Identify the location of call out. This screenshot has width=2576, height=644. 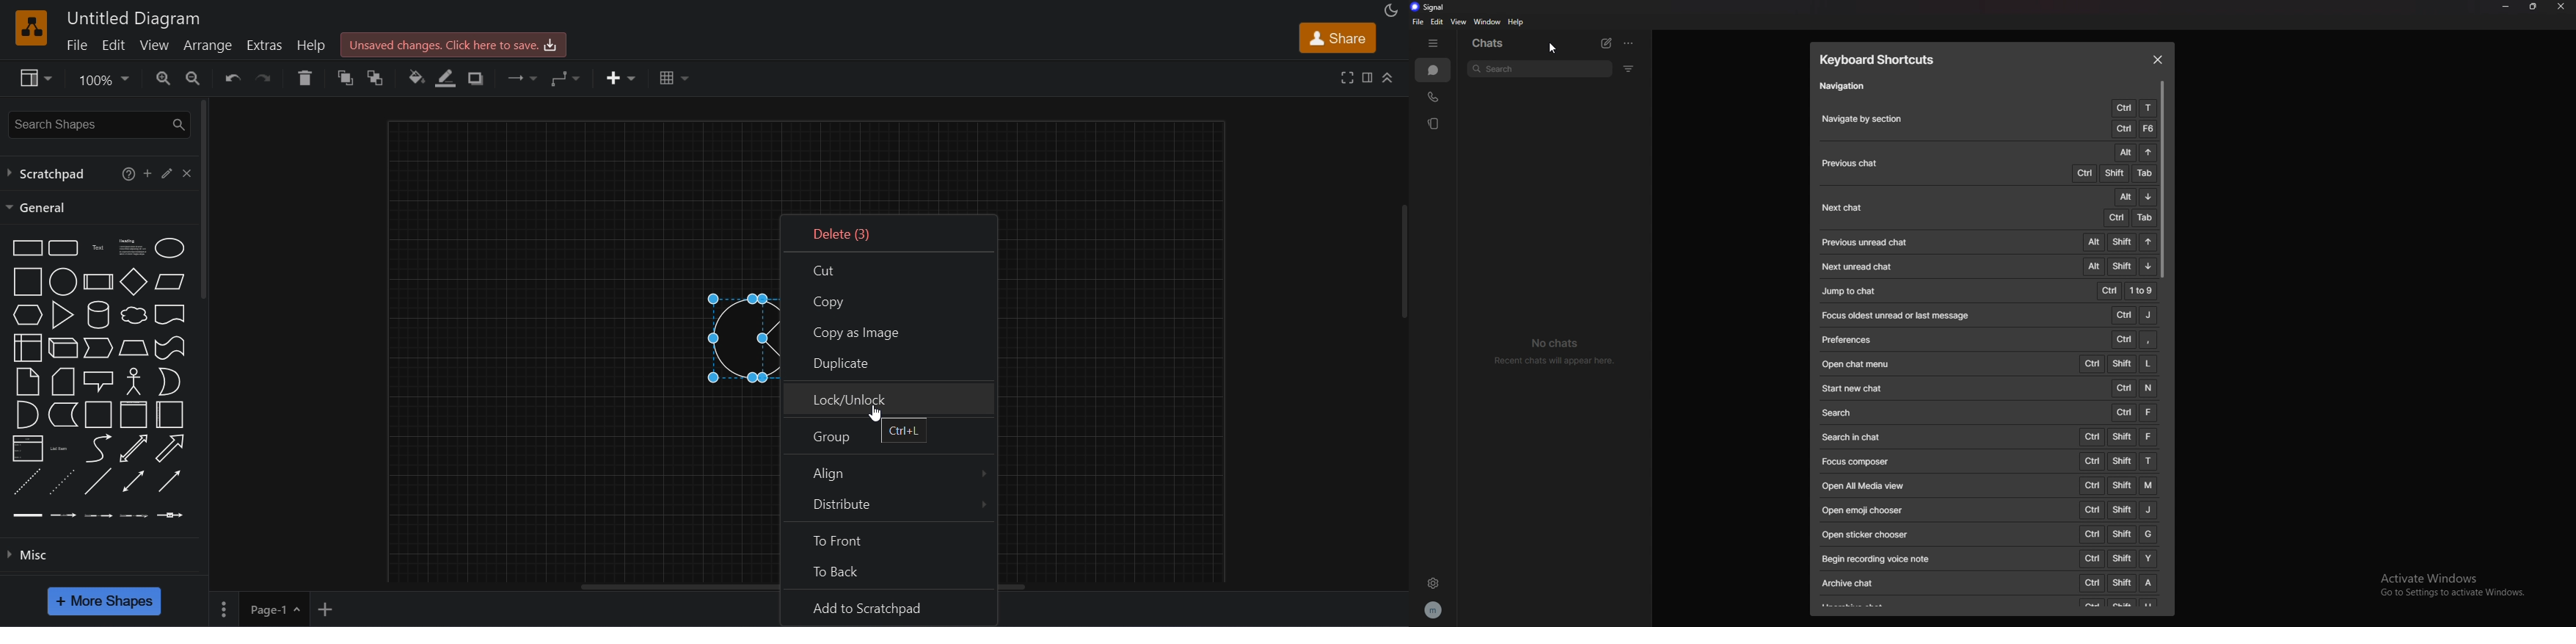
(98, 380).